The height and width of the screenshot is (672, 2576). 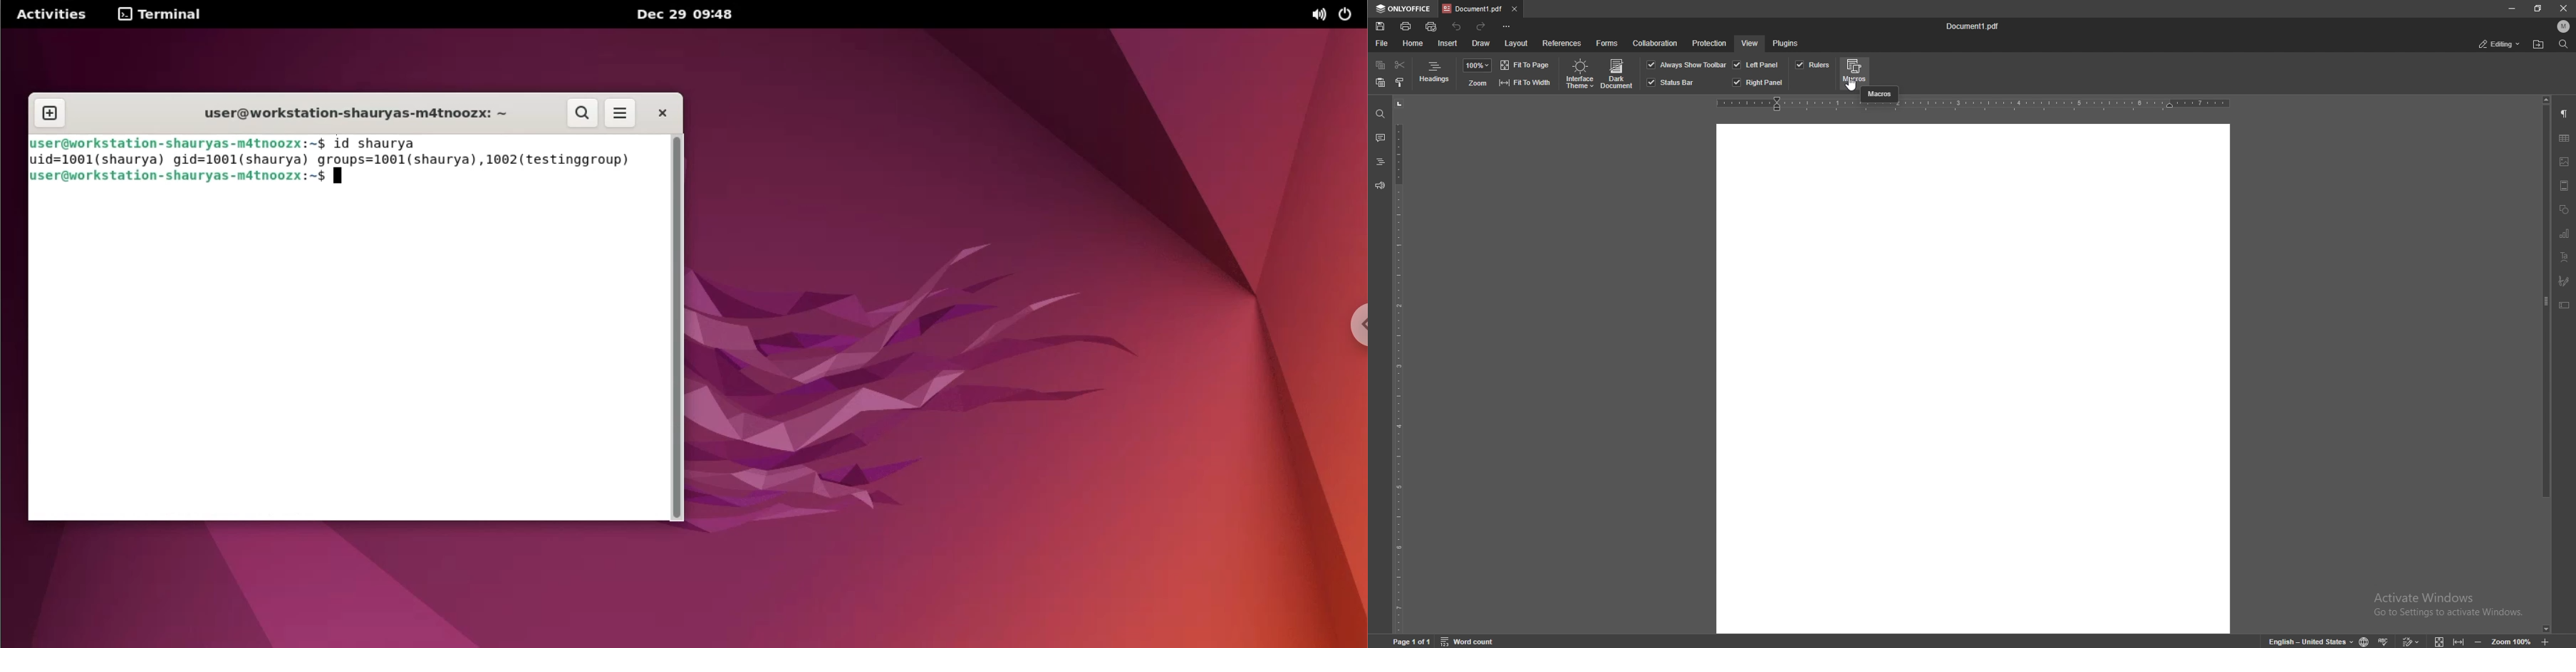 What do you see at coordinates (2459, 640) in the screenshot?
I see `fit to width` at bounding box center [2459, 640].